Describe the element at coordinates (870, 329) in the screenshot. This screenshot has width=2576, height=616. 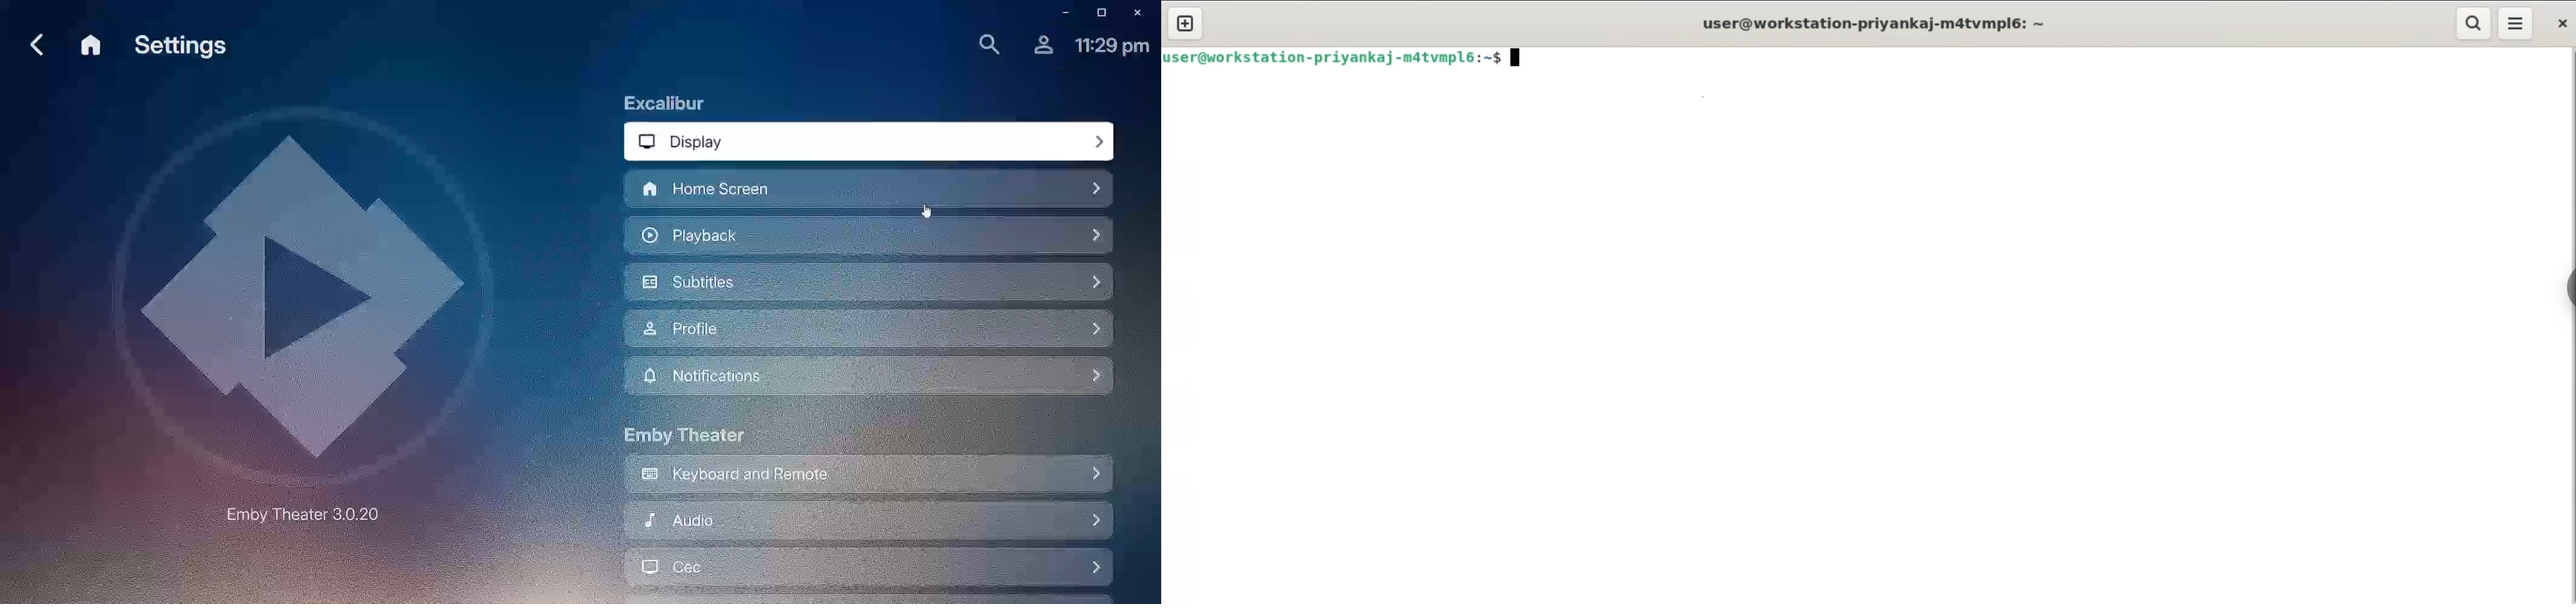
I see `Profile` at that location.